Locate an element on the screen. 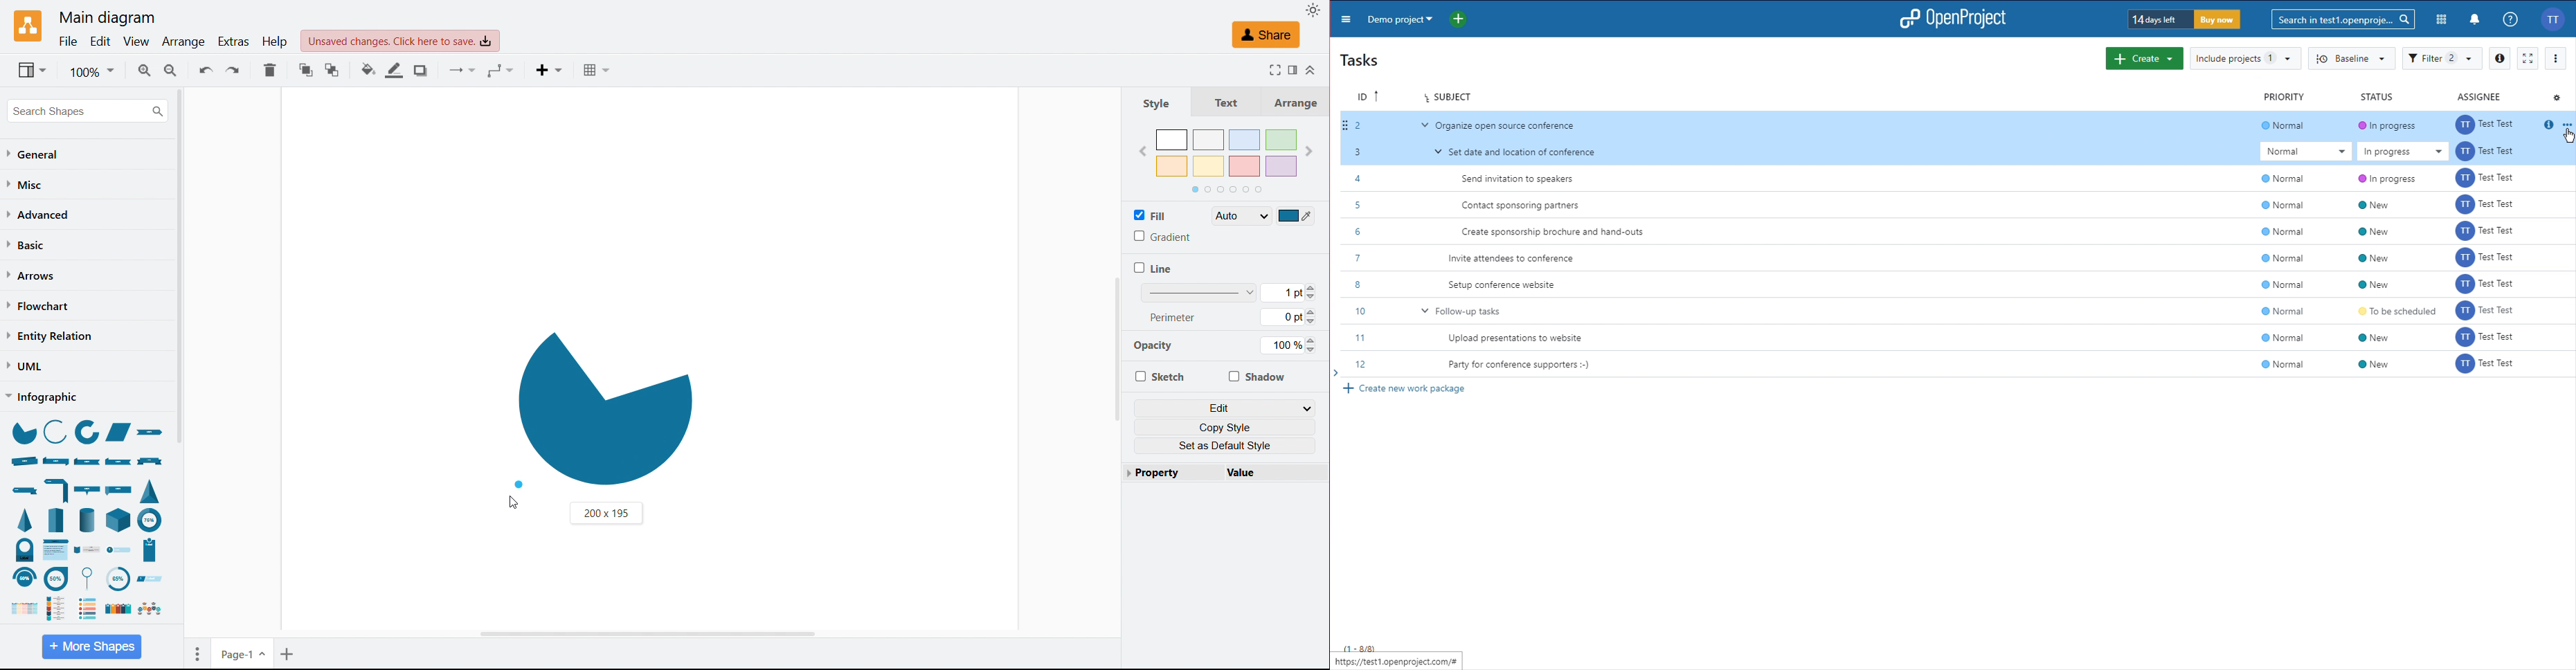 The width and height of the screenshot is (2576, 672). Logo  is located at coordinates (29, 27).